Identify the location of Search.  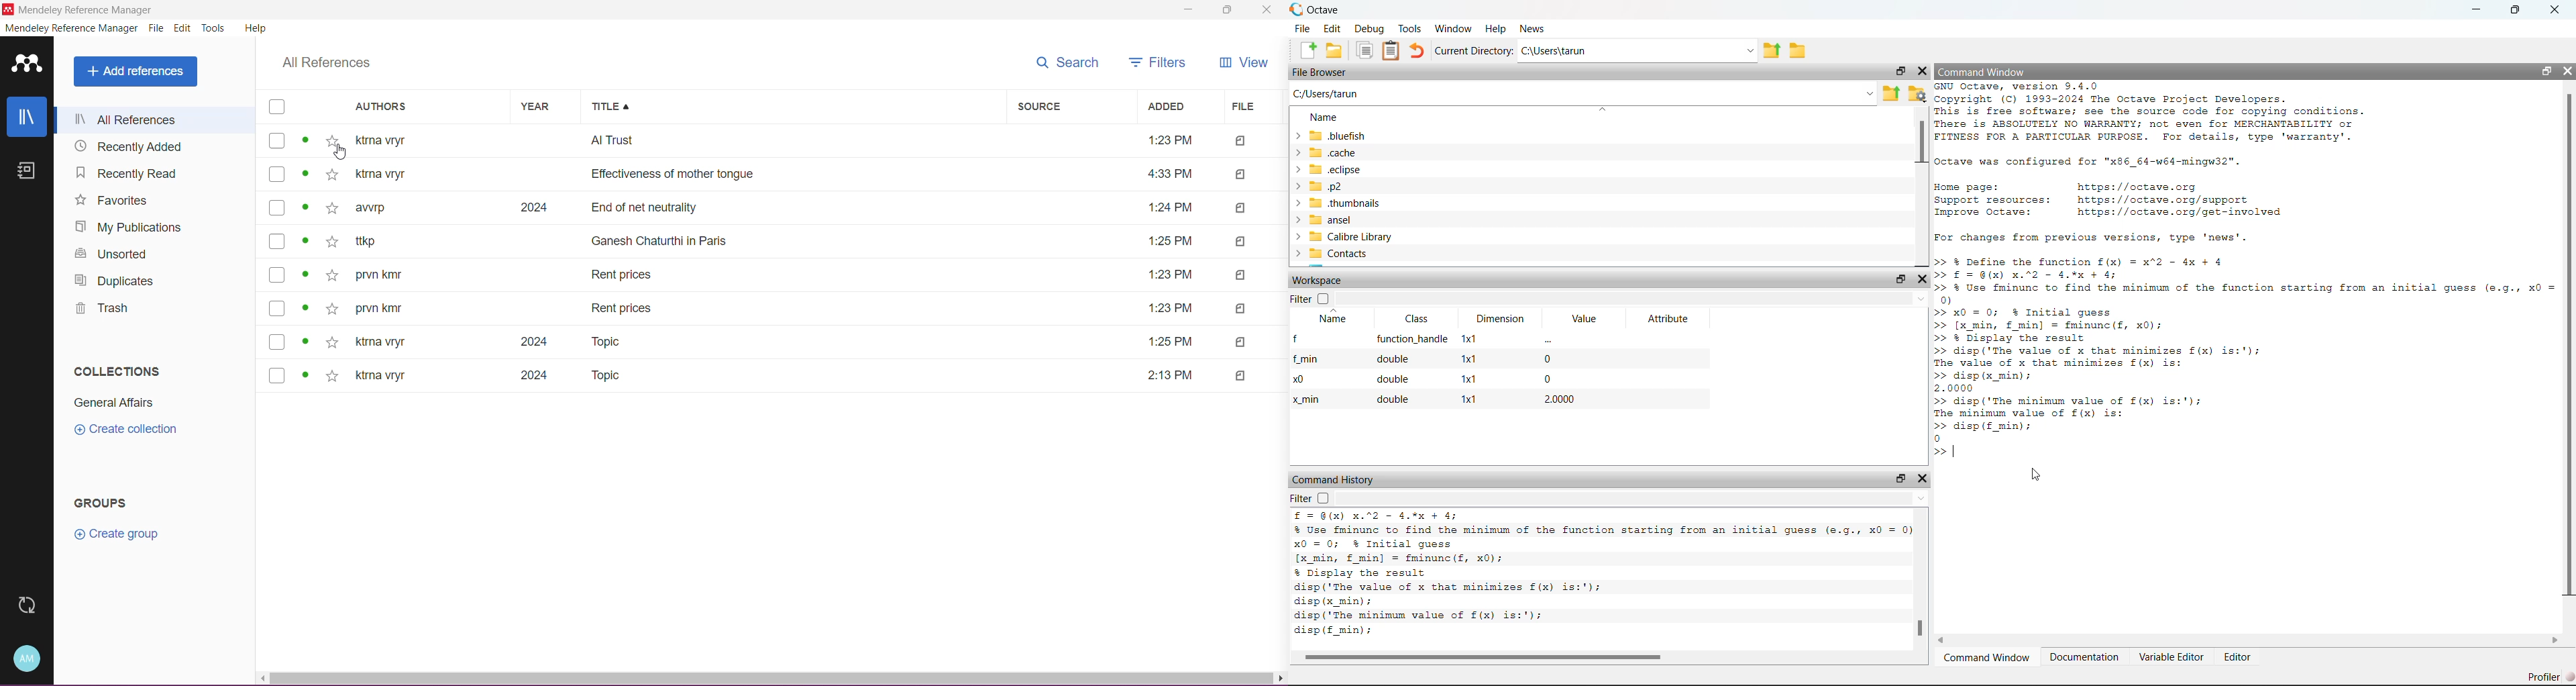
(1068, 62).